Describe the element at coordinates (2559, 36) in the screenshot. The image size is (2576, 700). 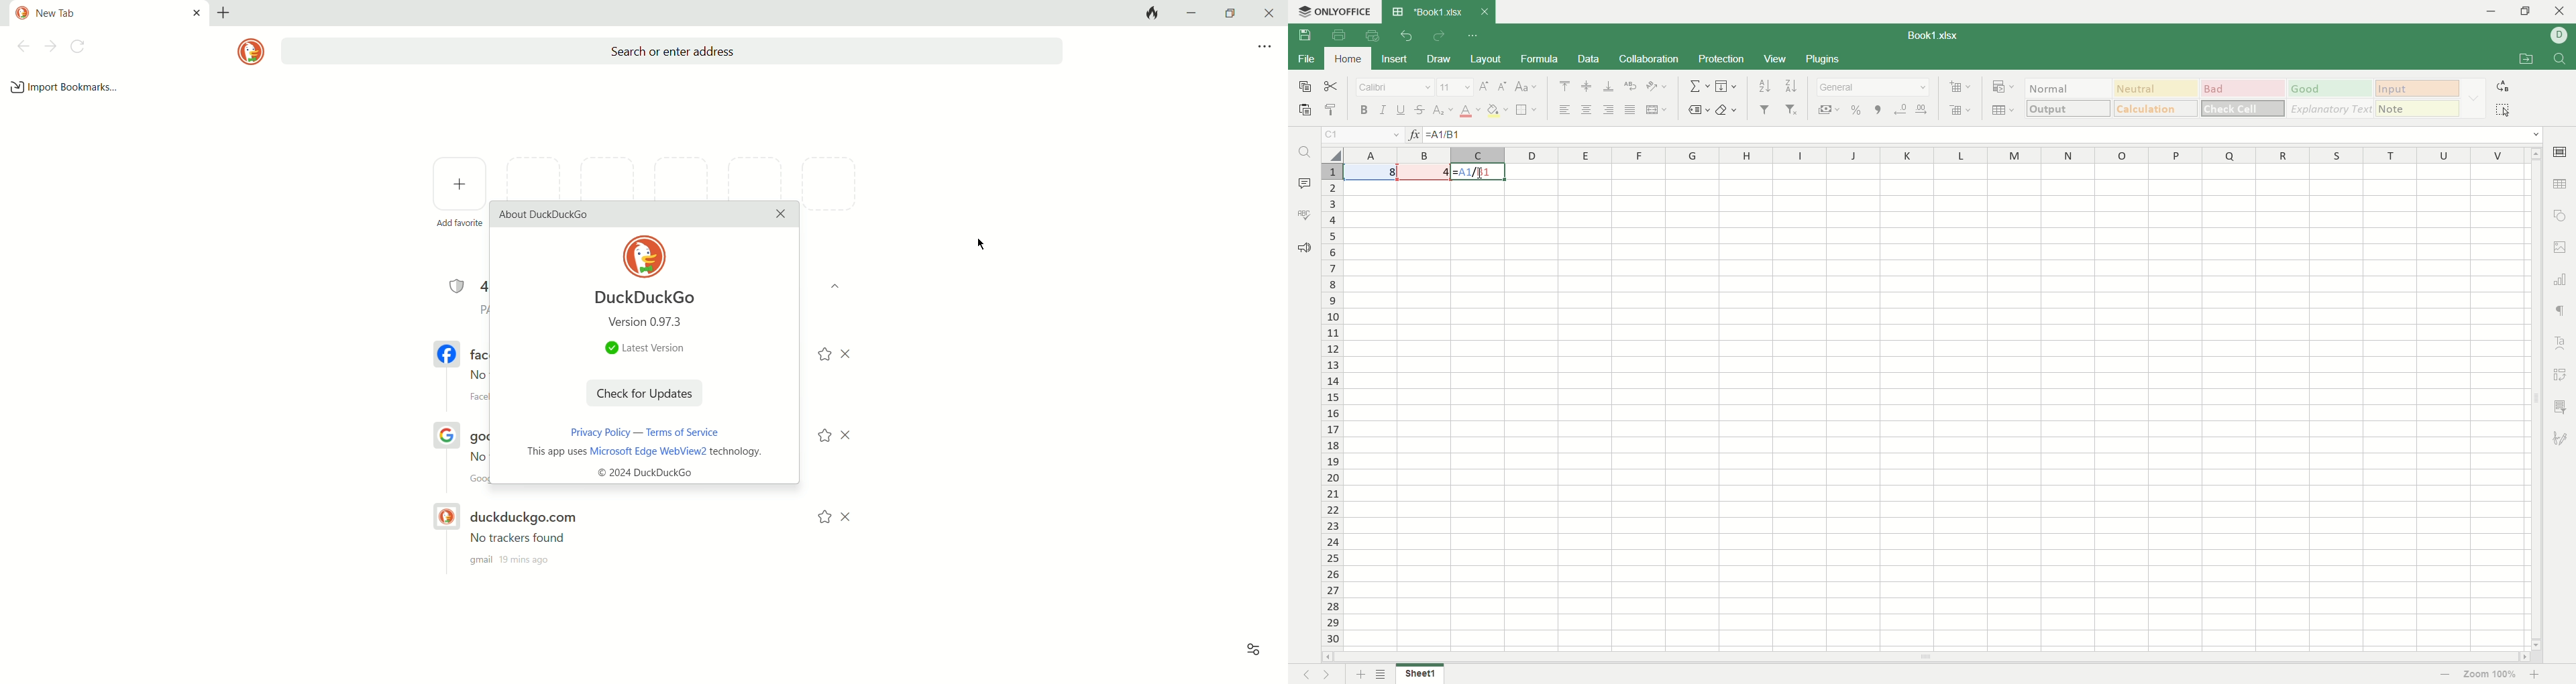
I see `username` at that location.